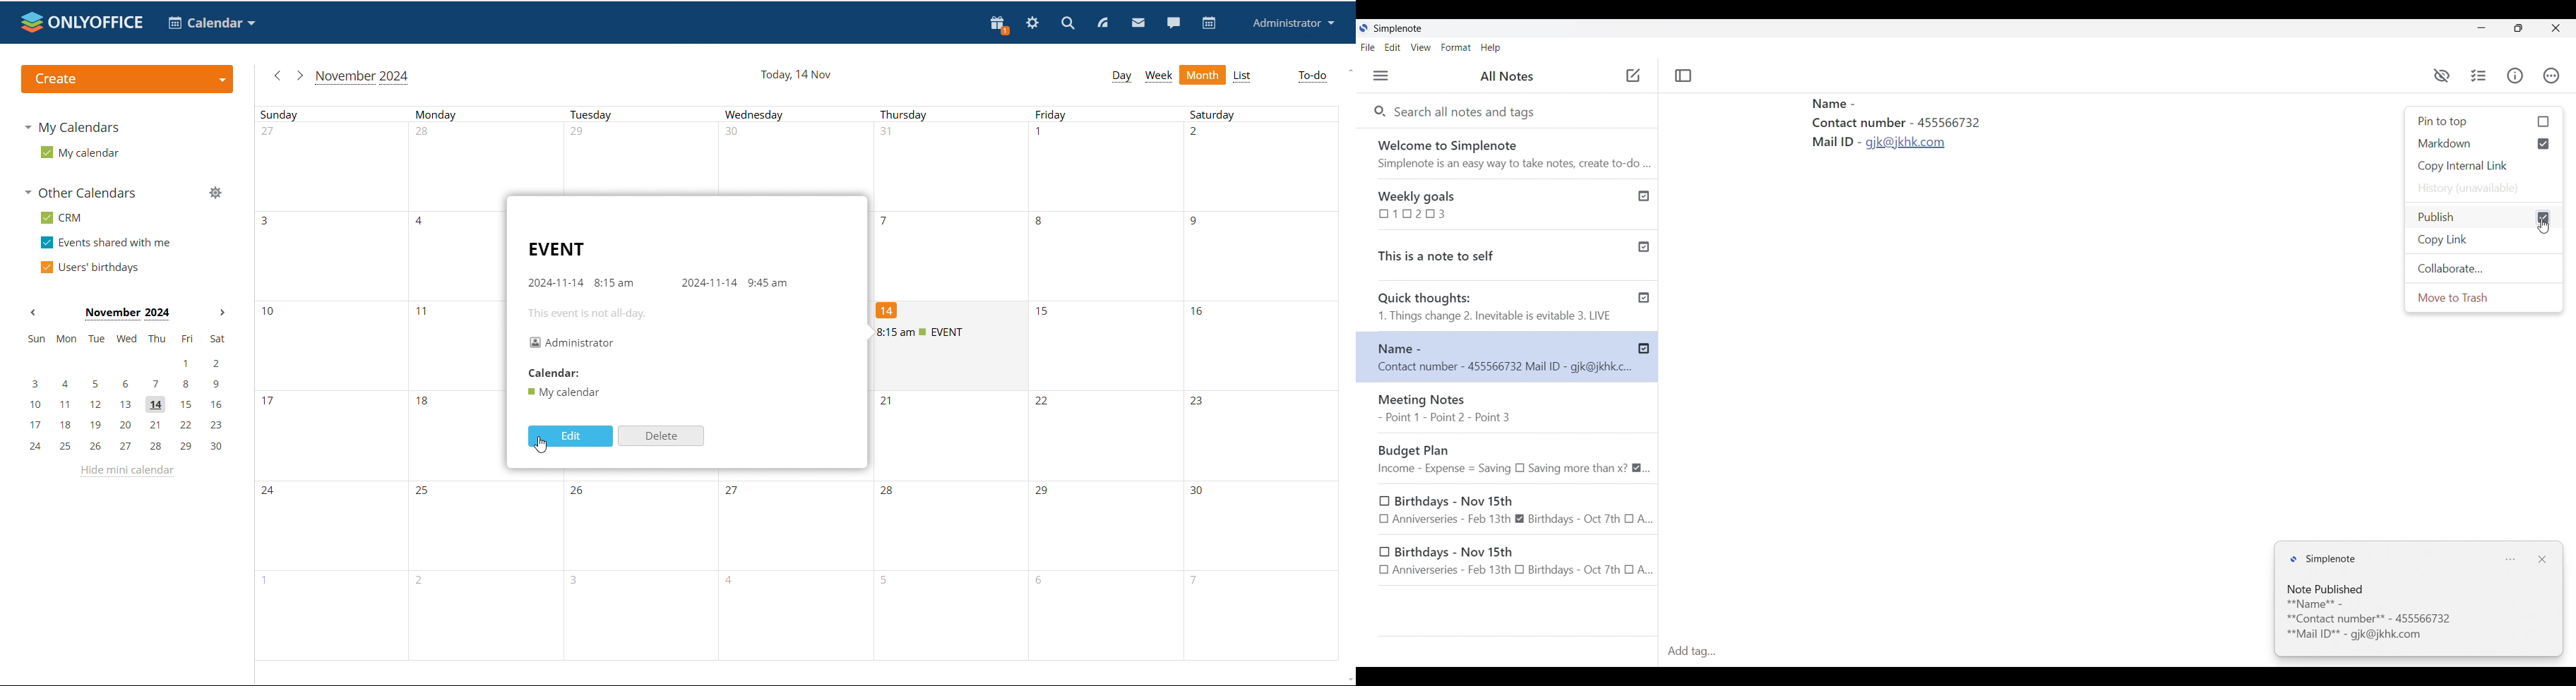  What do you see at coordinates (1494, 356) in the screenshot?
I see `New note text changed and moved up in list due to sorting` at bounding box center [1494, 356].